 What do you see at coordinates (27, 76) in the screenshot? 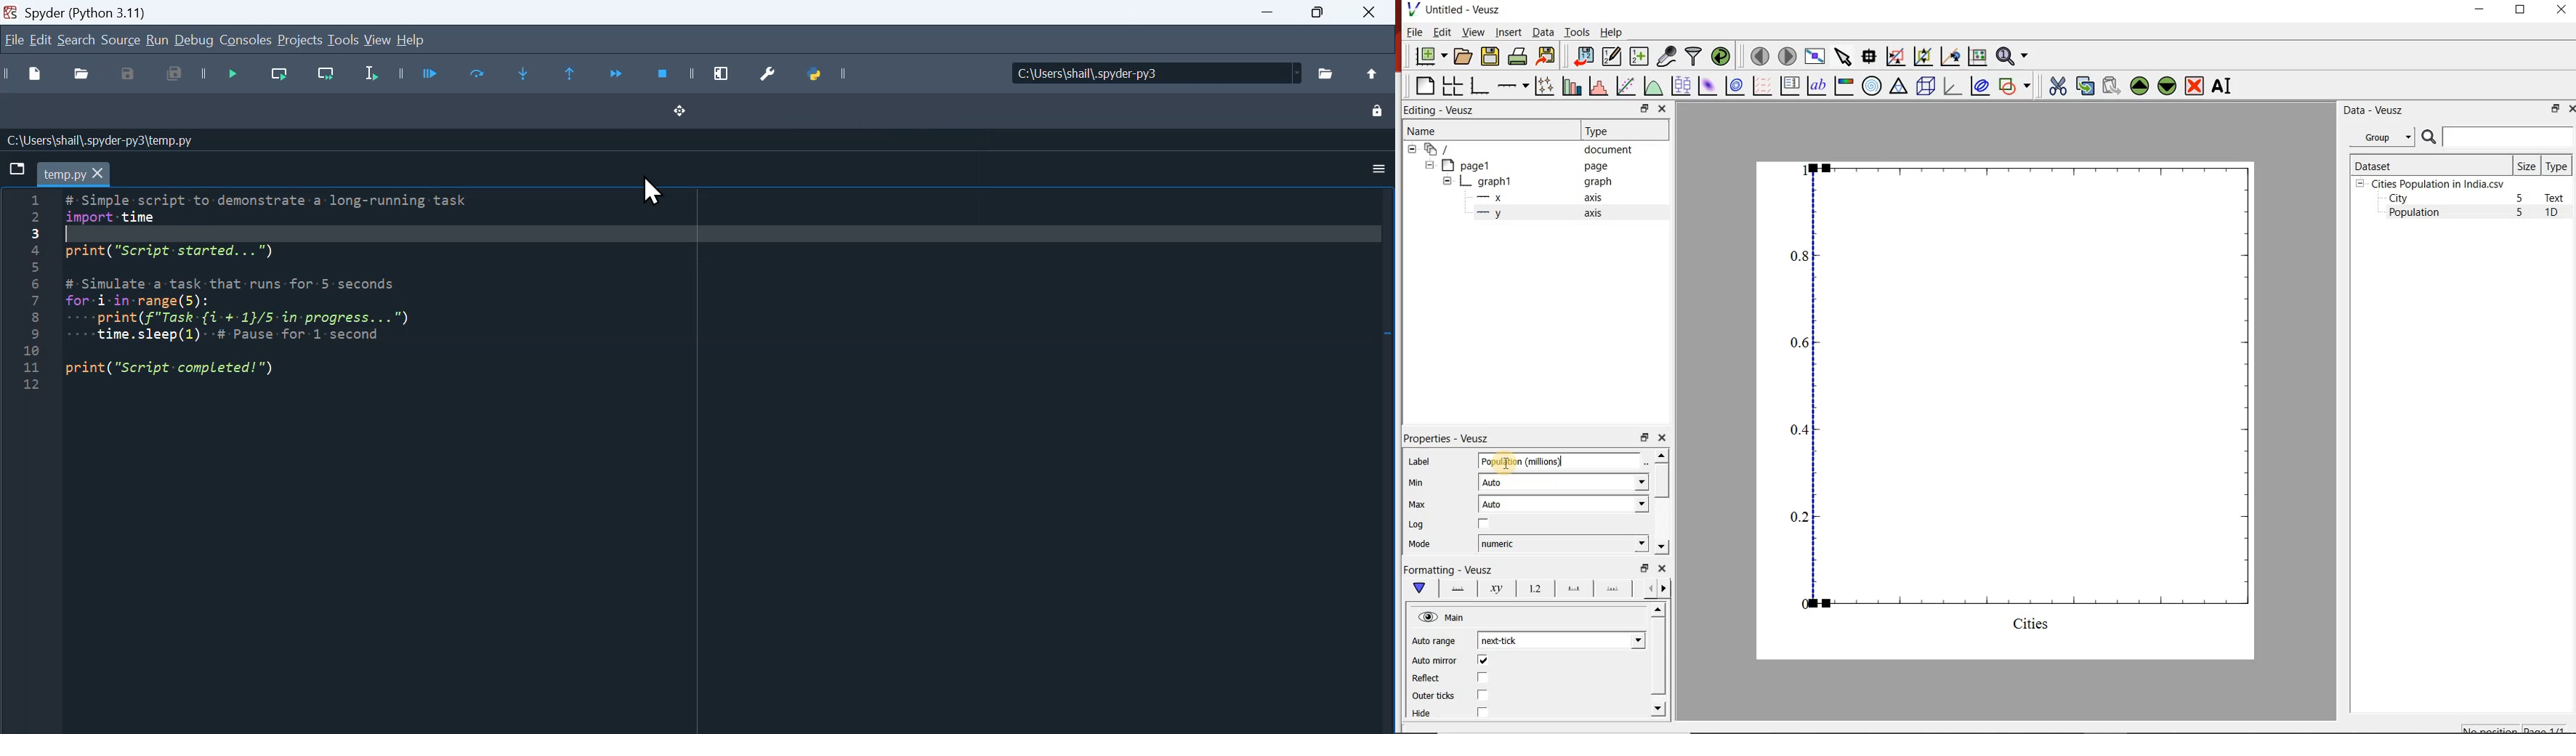
I see `New file` at bounding box center [27, 76].